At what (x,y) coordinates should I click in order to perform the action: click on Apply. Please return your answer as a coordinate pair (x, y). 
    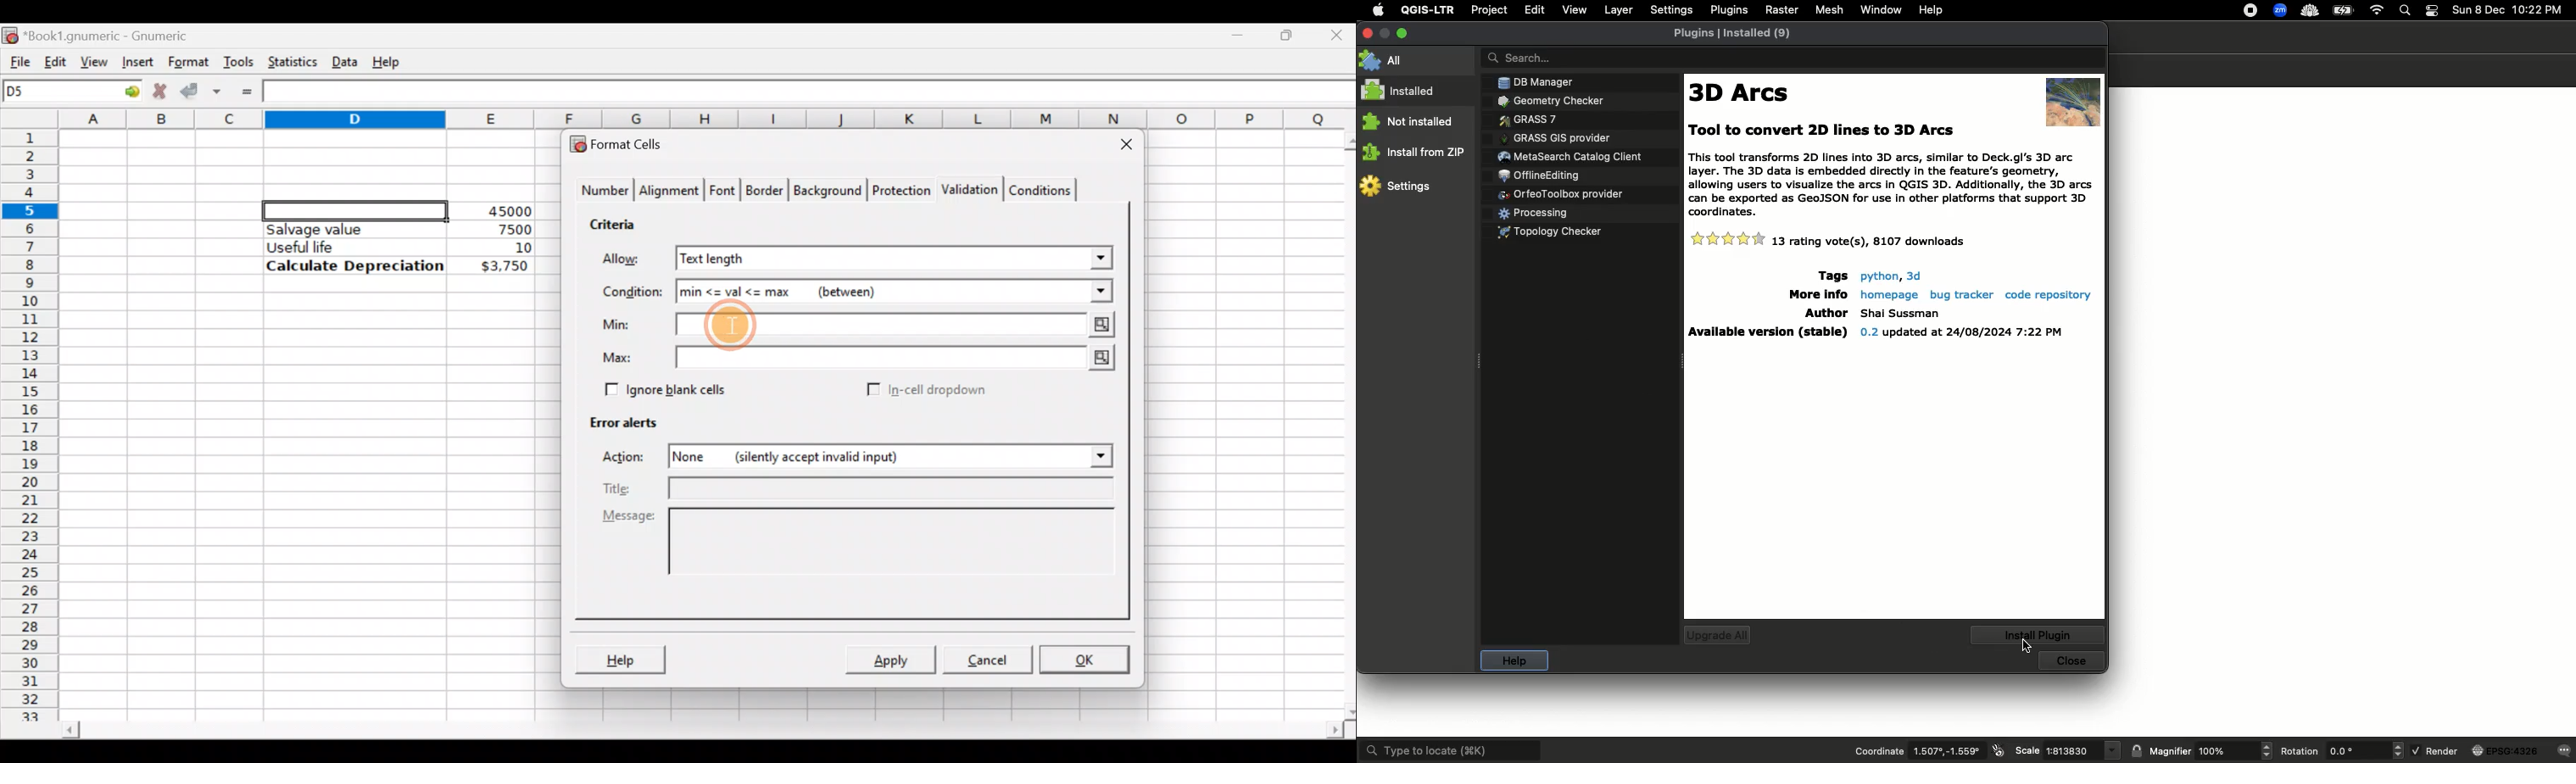
    Looking at the image, I should click on (896, 658).